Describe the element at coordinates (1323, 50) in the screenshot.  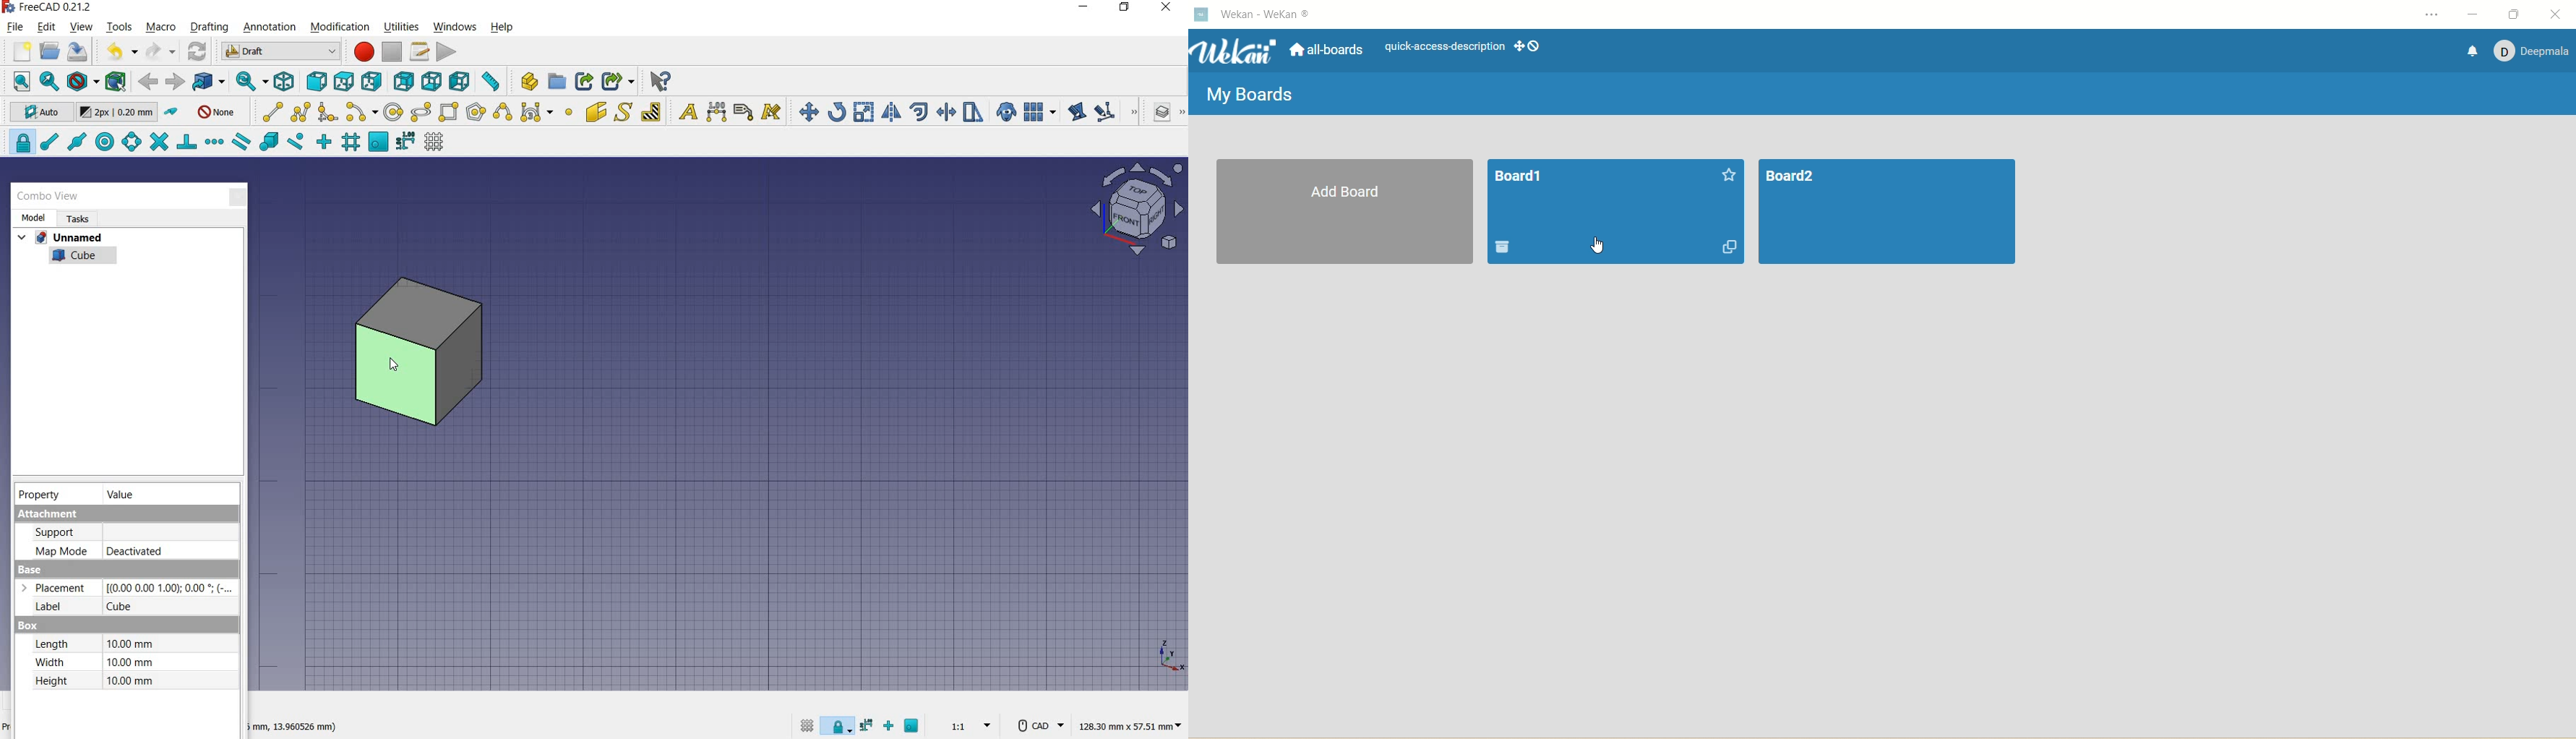
I see `all boards` at that location.